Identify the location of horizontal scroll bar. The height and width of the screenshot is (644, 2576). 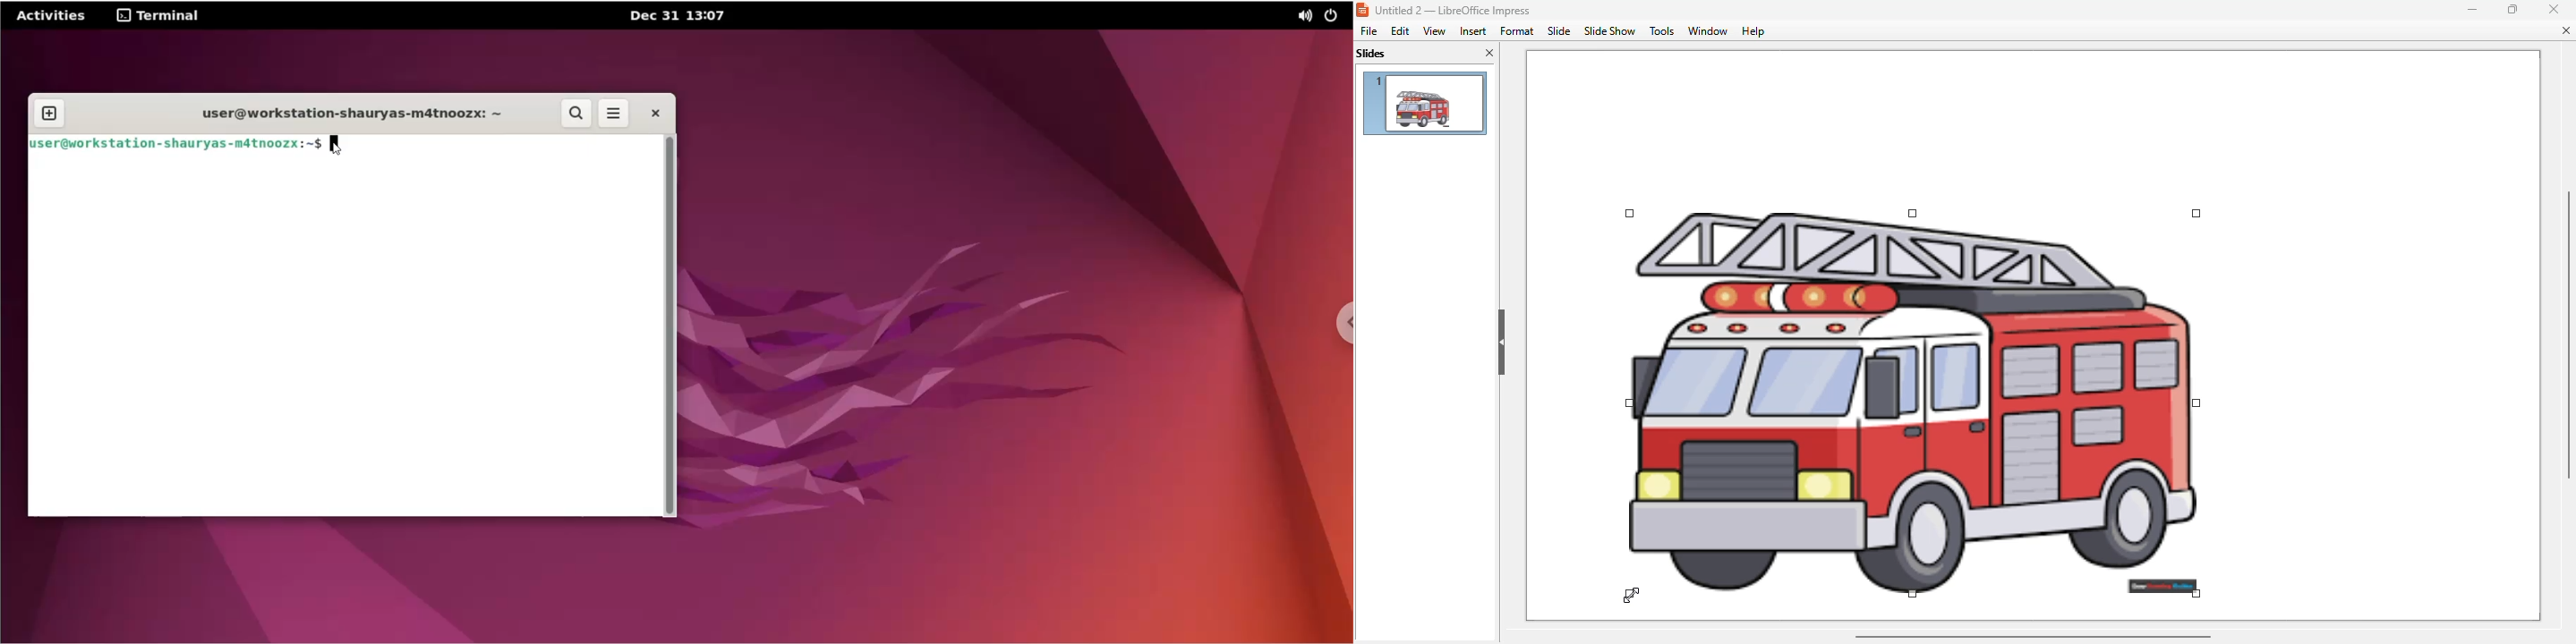
(2033, 637).